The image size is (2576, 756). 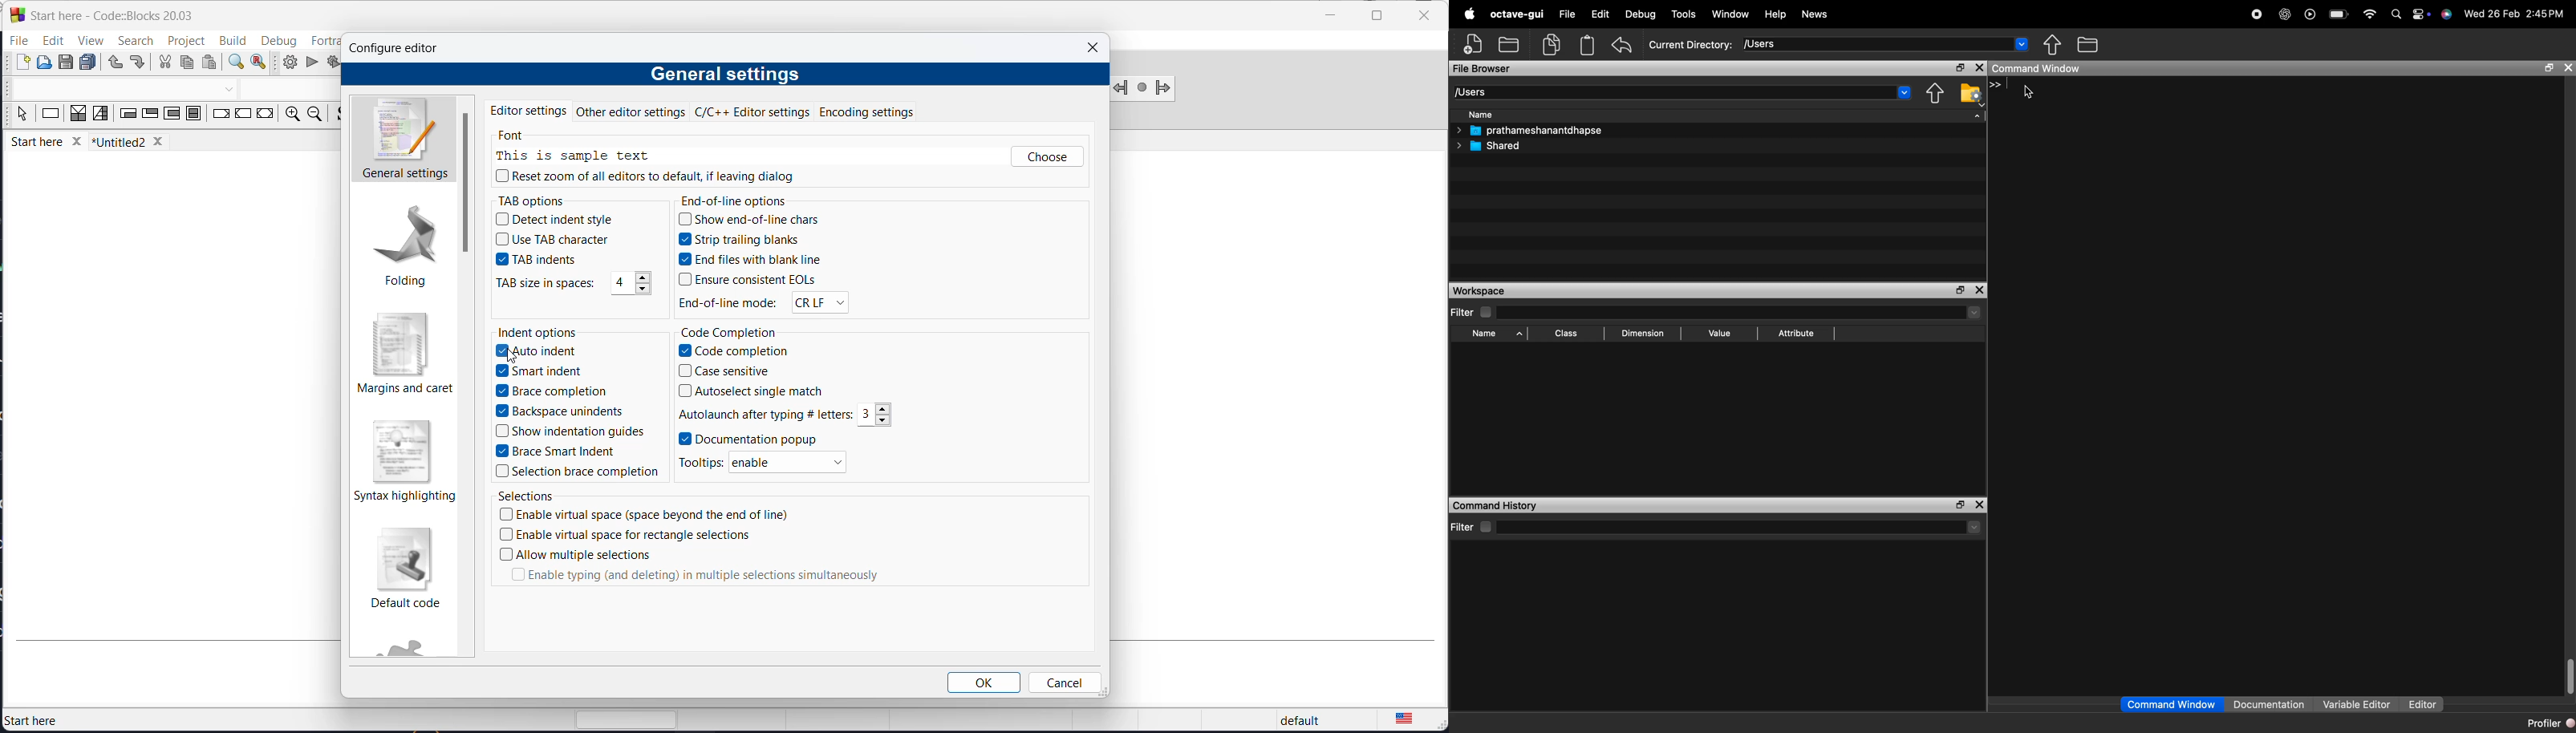 What do you see at coordinates (411, 645) in the screenshot?
I see `fortran project` at bounding box center [411, 645].